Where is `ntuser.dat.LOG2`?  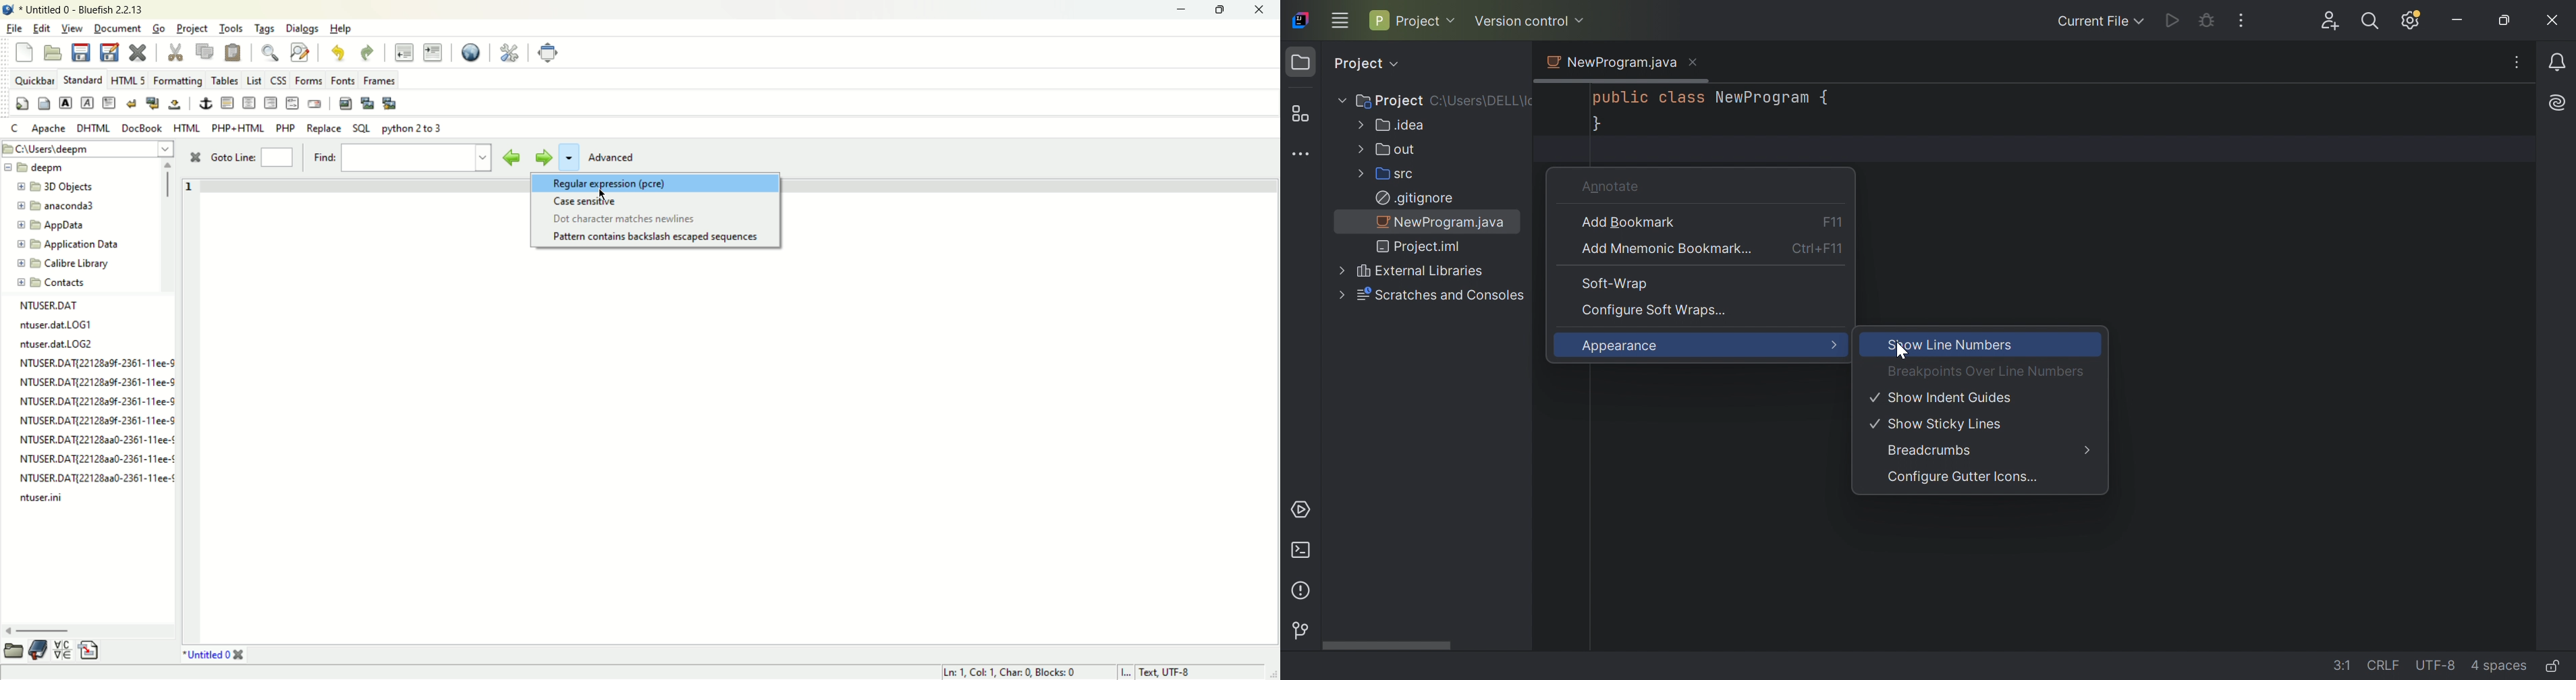
ntuser.dat.LOG2 is located at coordinates (57, 345).